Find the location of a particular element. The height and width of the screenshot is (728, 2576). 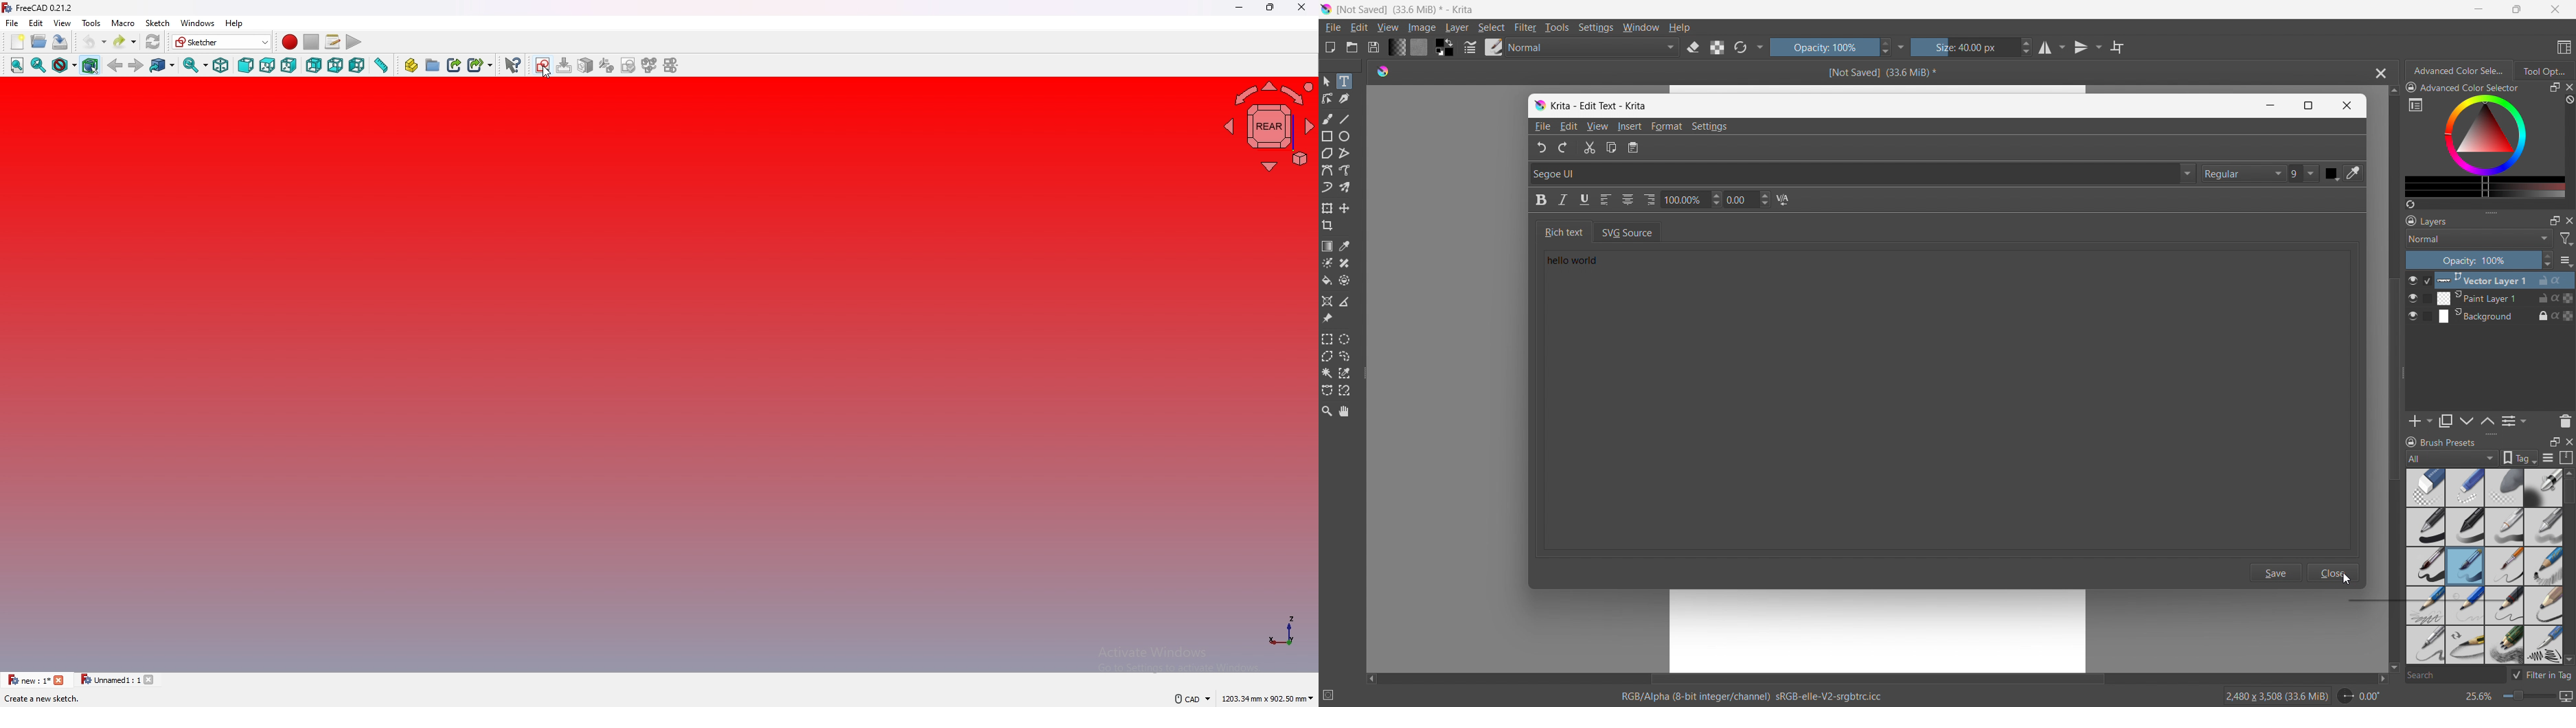

no selection is located at coordinates (1334, 693).